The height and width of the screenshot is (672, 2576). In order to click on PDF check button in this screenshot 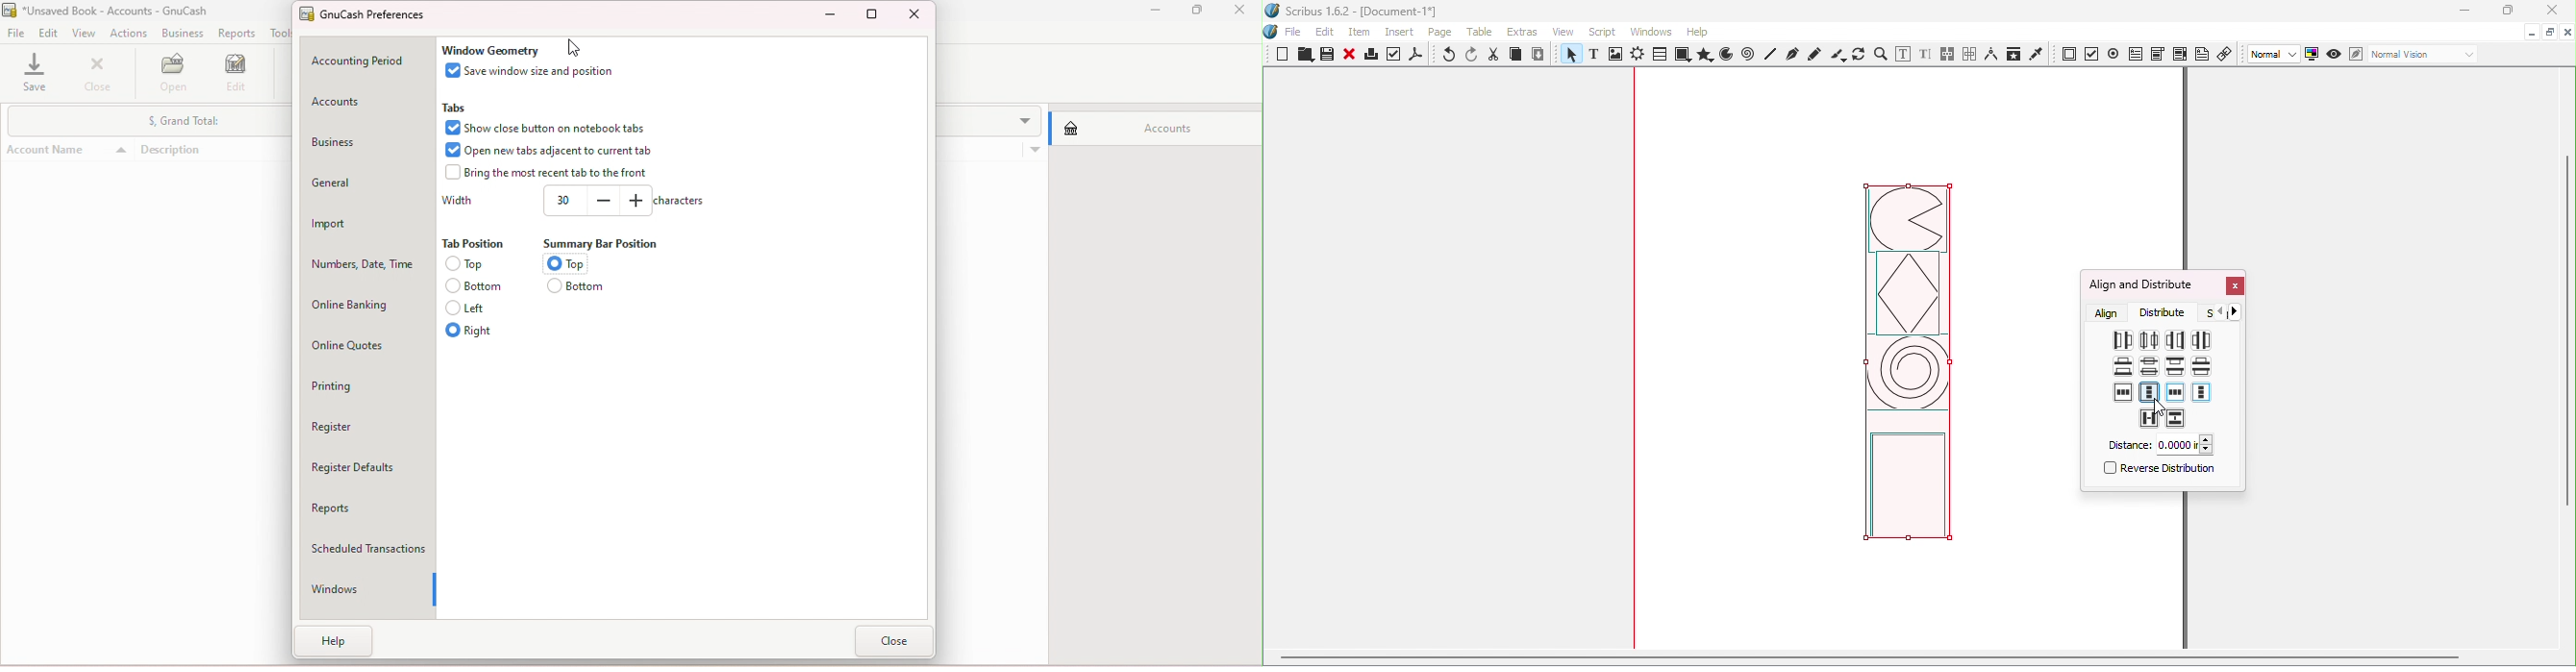, I will do `click(2092, 53)`.